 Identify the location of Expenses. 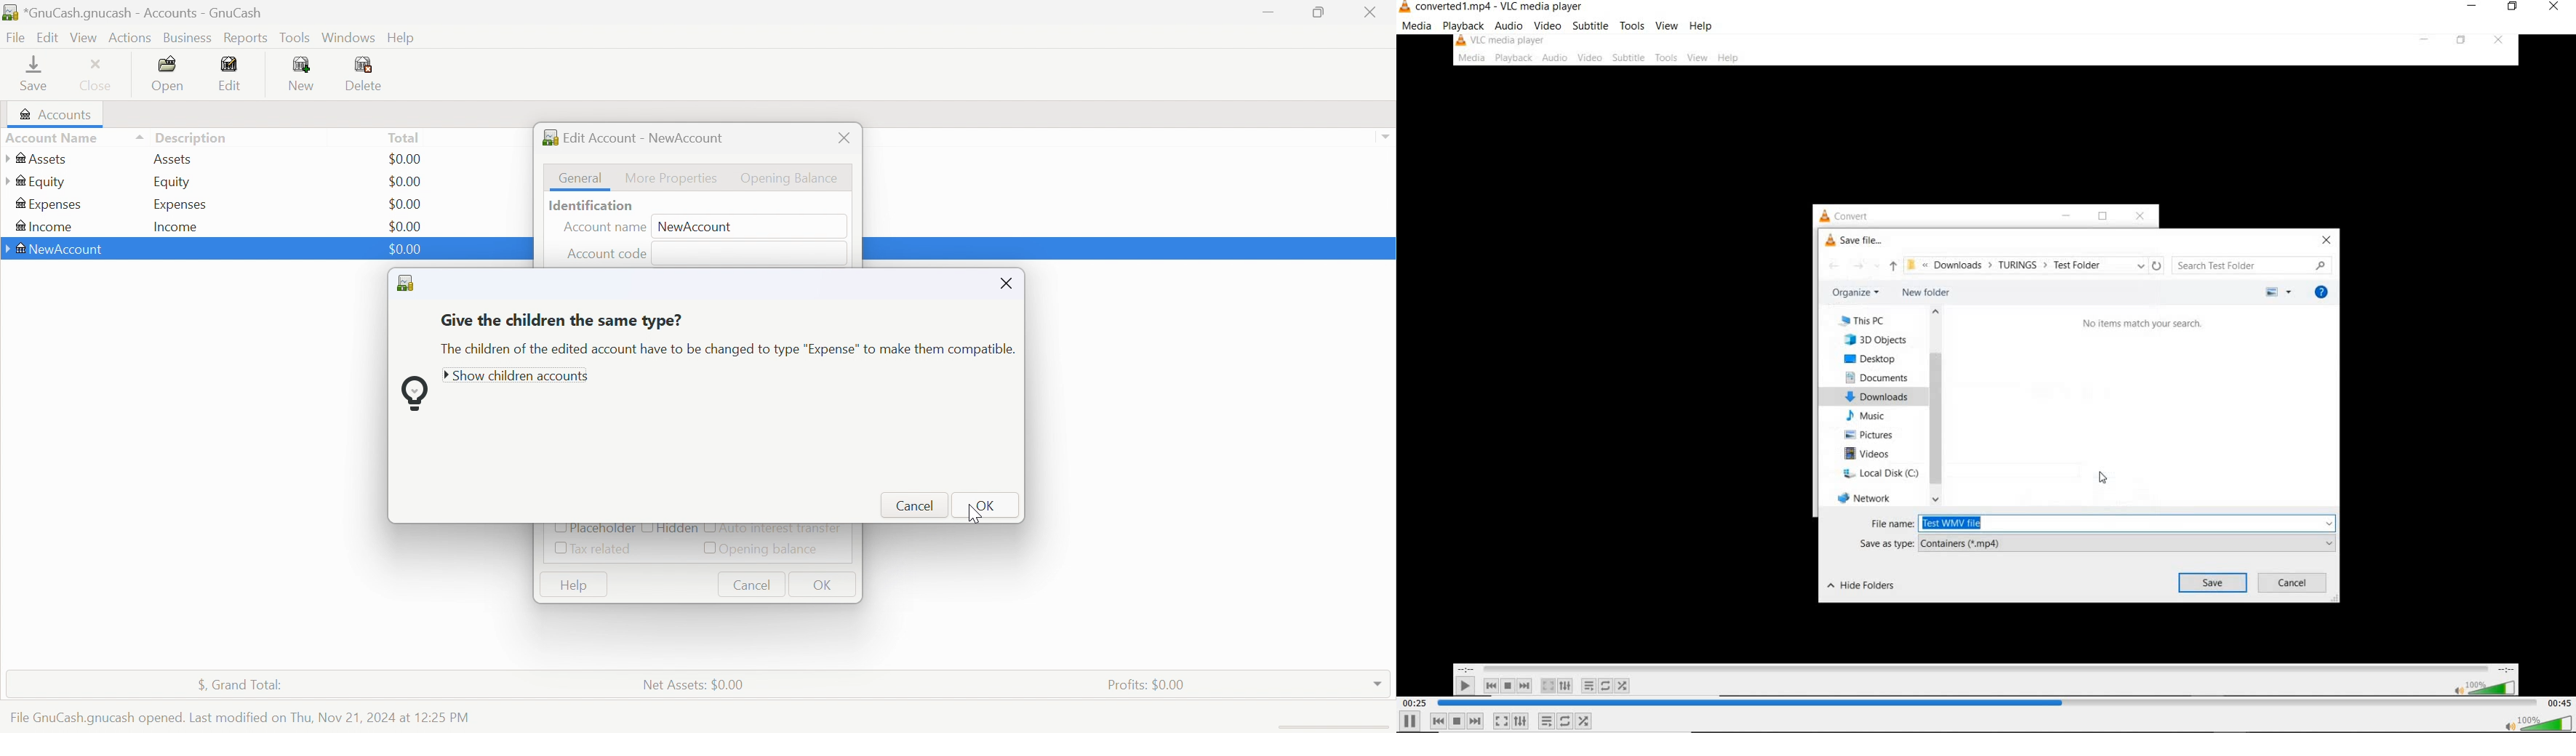
(49, 205).